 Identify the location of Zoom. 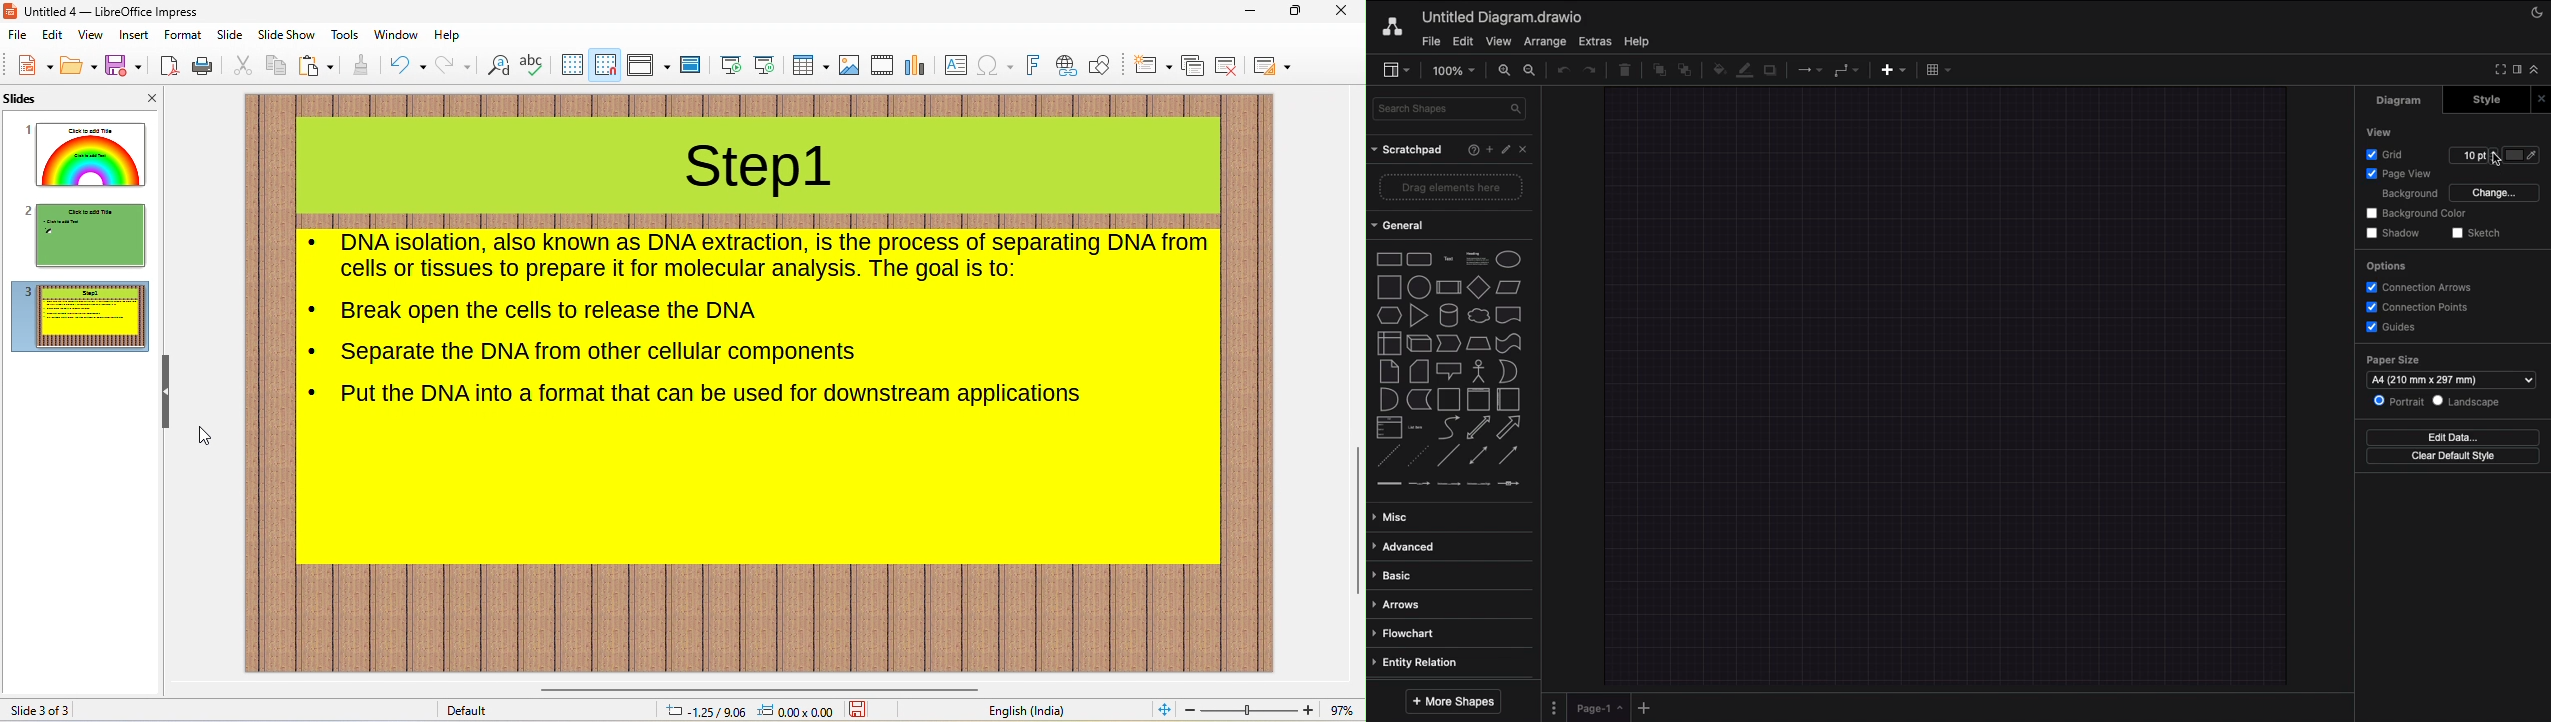
(1453, 70).